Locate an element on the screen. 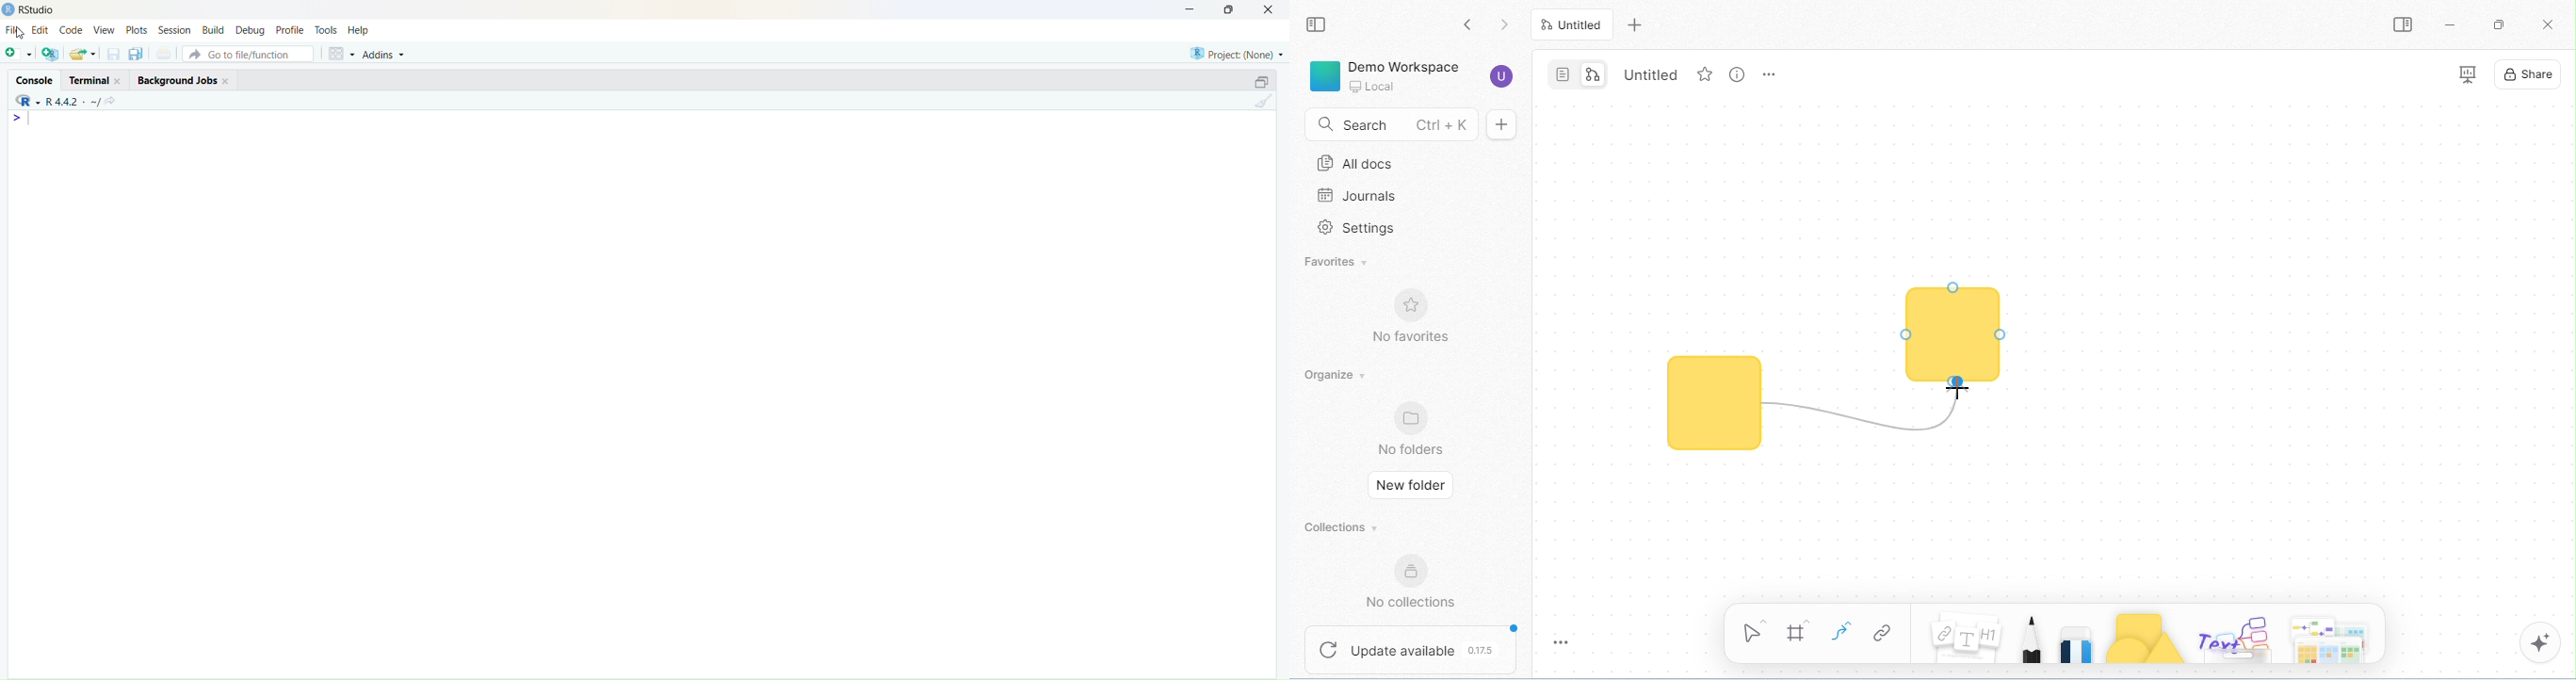  RStudio is located at coordinates (28, 103).